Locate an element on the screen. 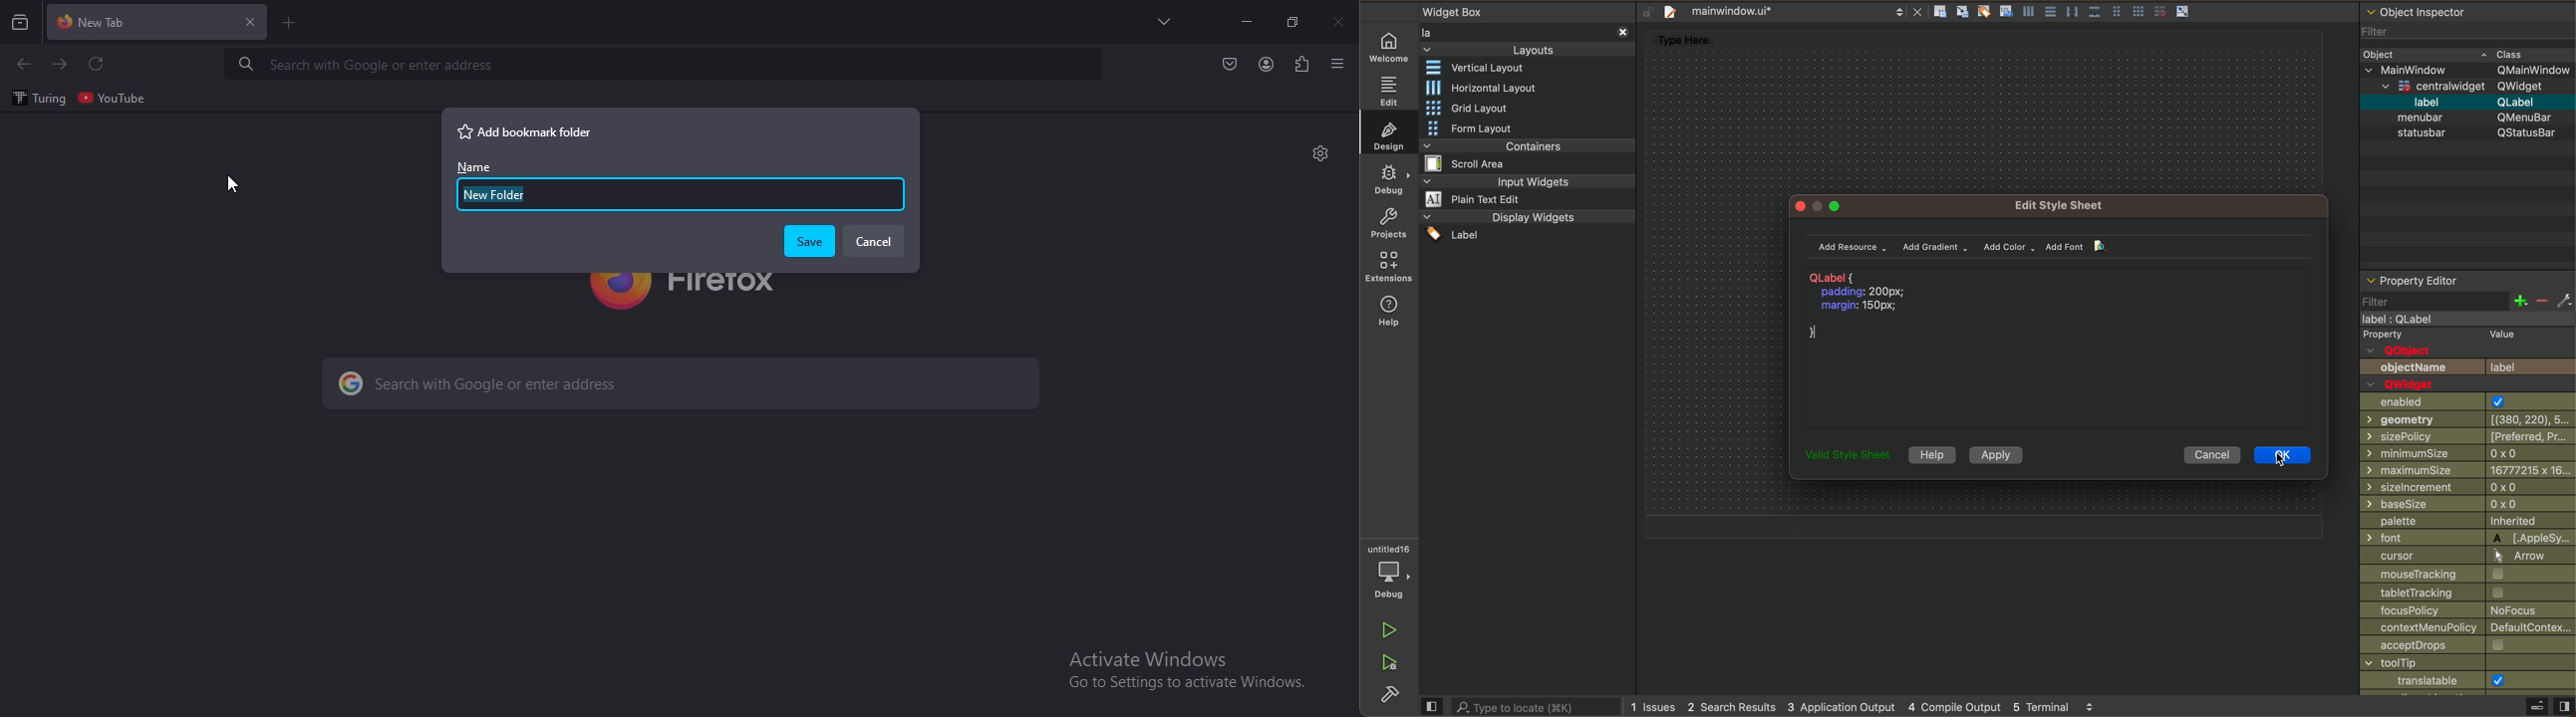  run and debug is located at coordinates (1391, 664).